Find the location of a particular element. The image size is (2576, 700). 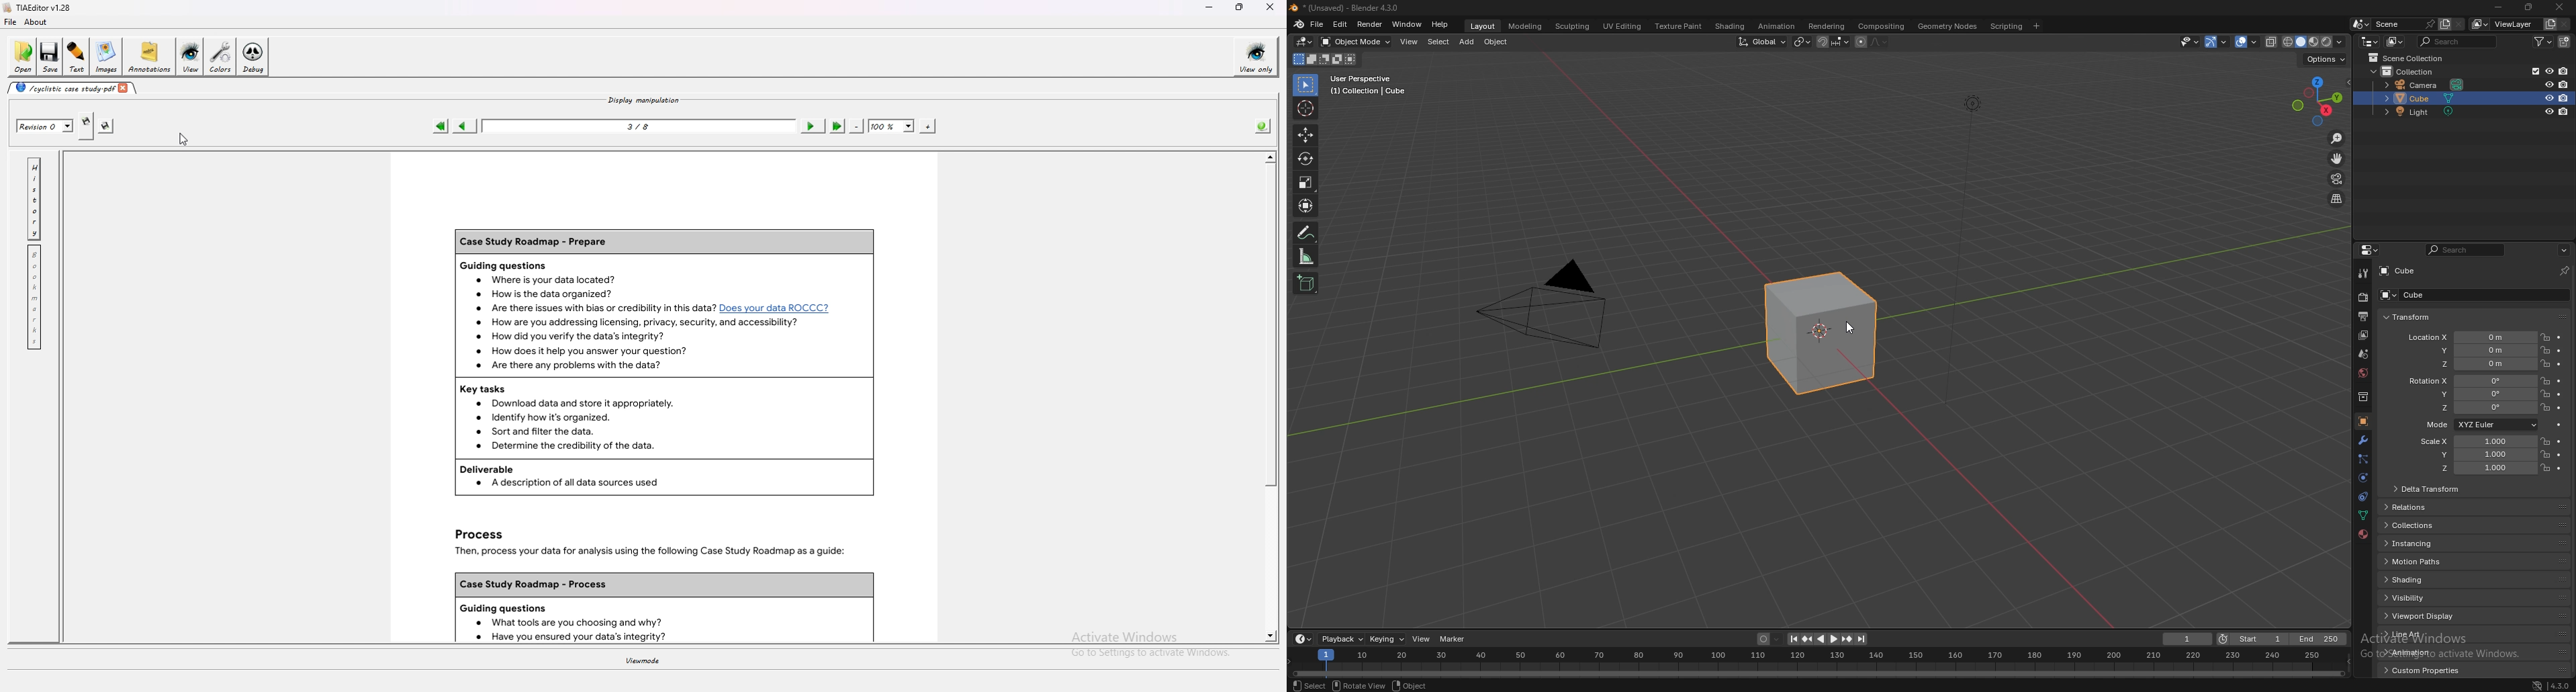

Case Study Roadmap - Prepare is located at coordinates (665, 241).